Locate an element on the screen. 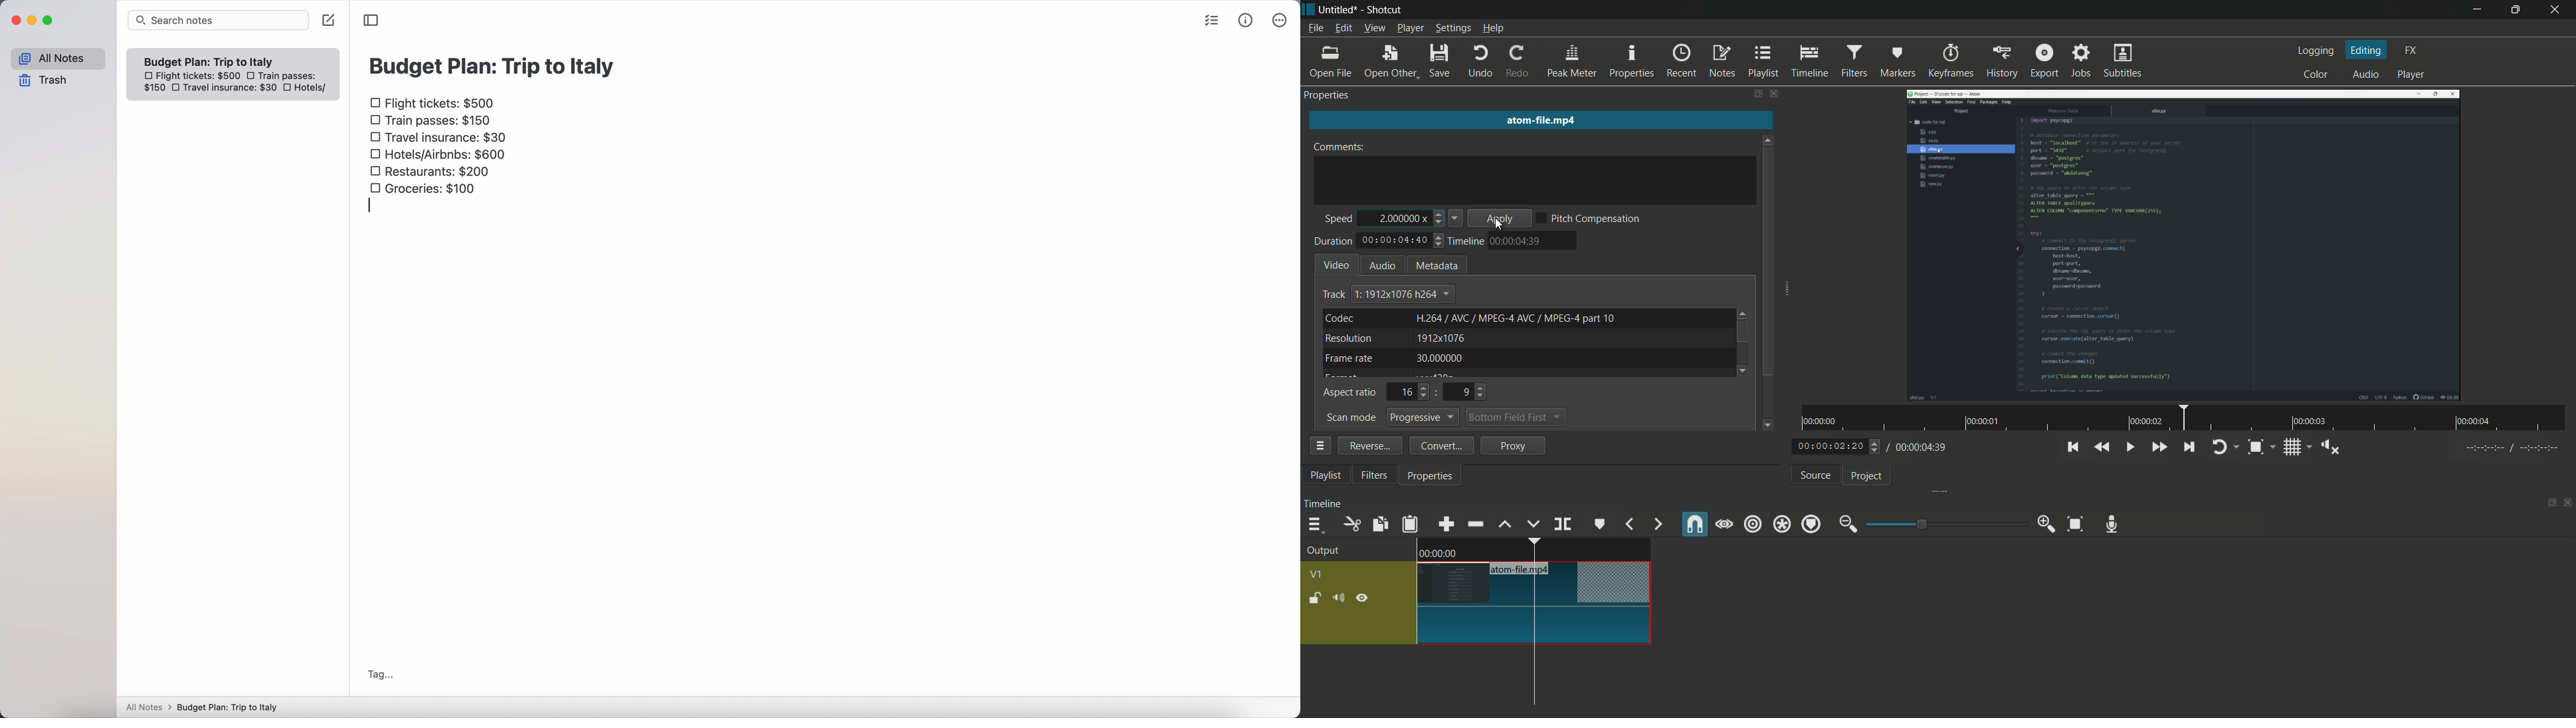  overwrite is located at coordinates (1533, 524).